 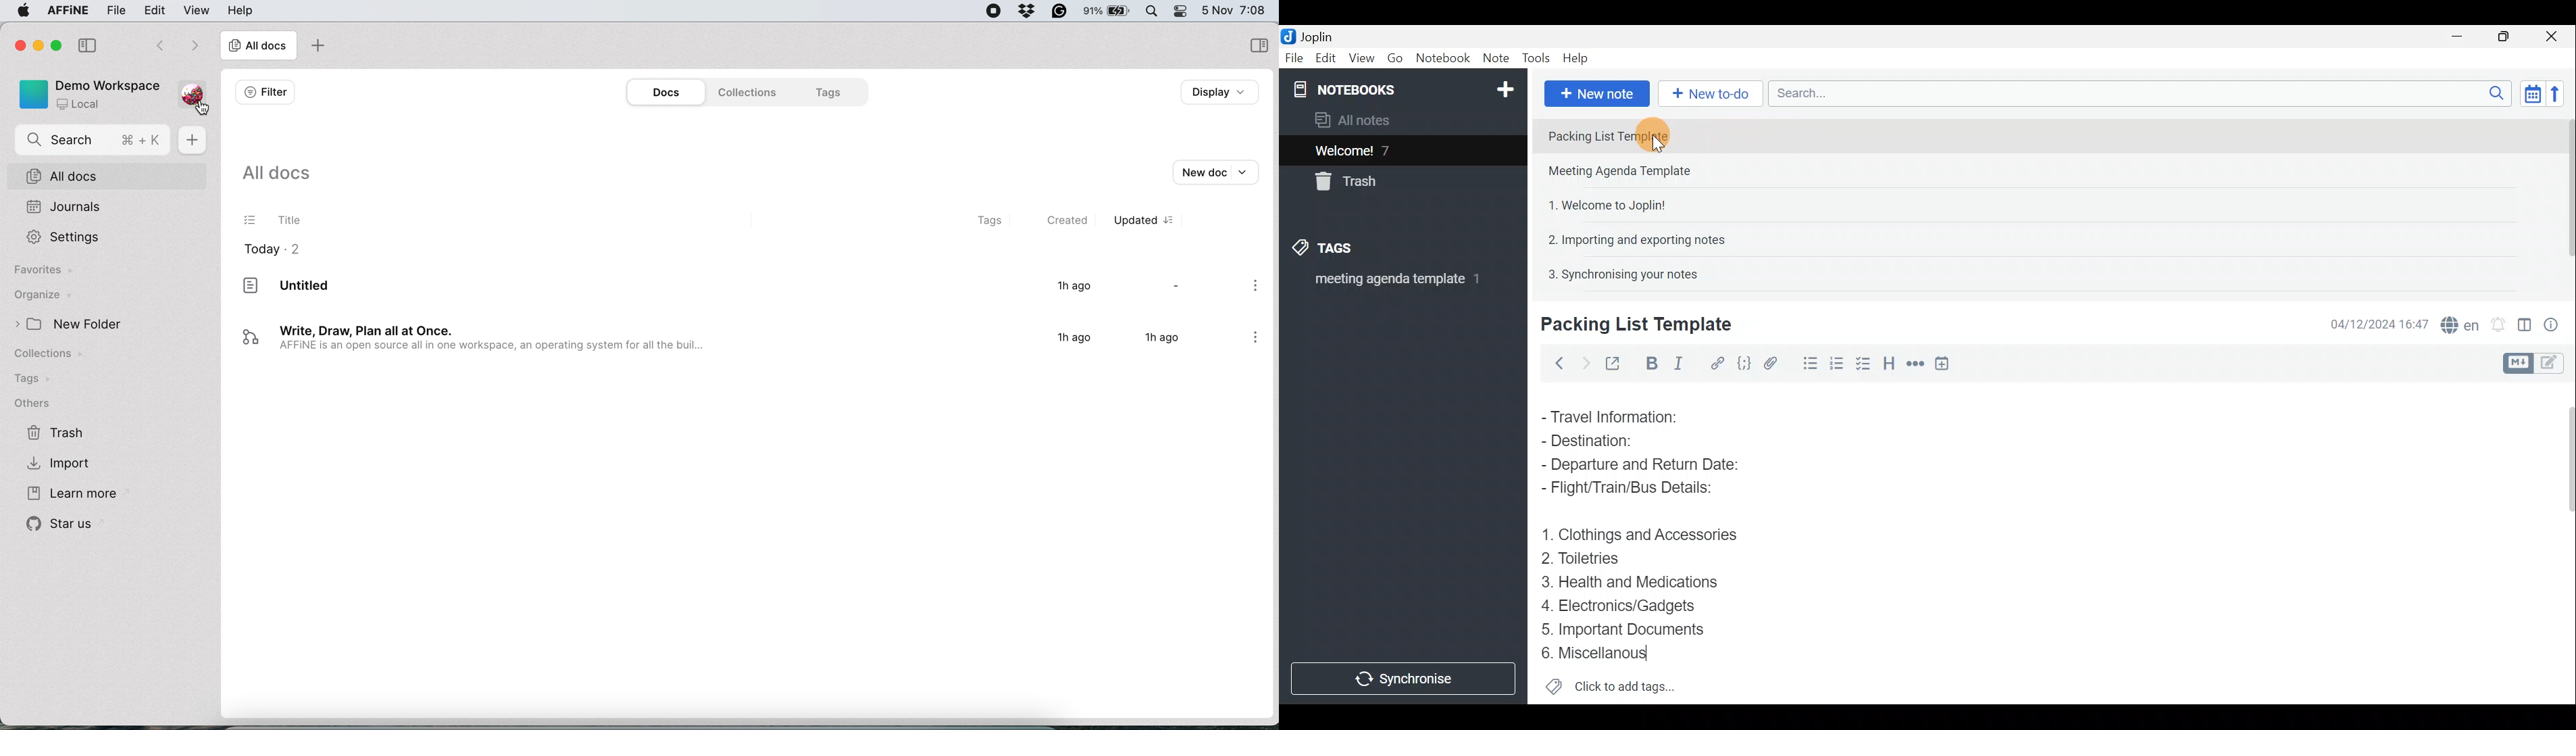 I want to click on Scroll bar, so click(x=2564, y=541).